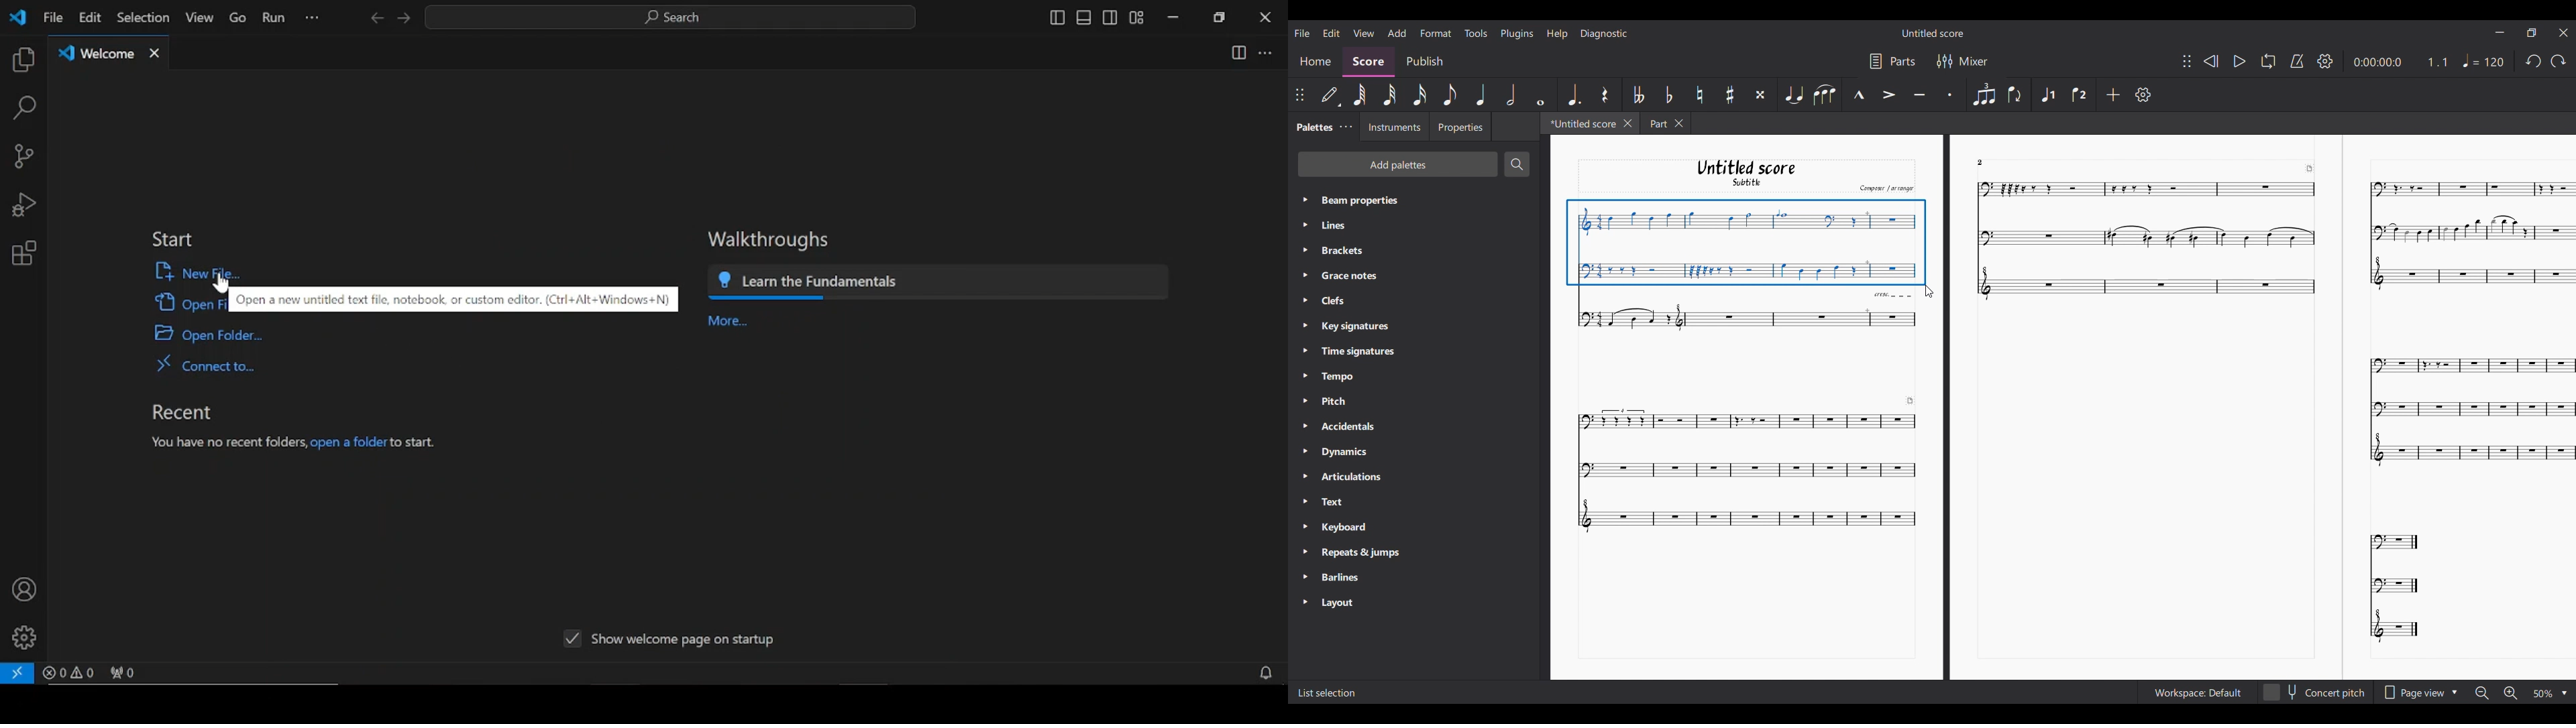 The width and height of the screenshot is (2576, 728). Describe the element at coordinates (1949, 94) in the screenshot. I see `Staccato` at that location.